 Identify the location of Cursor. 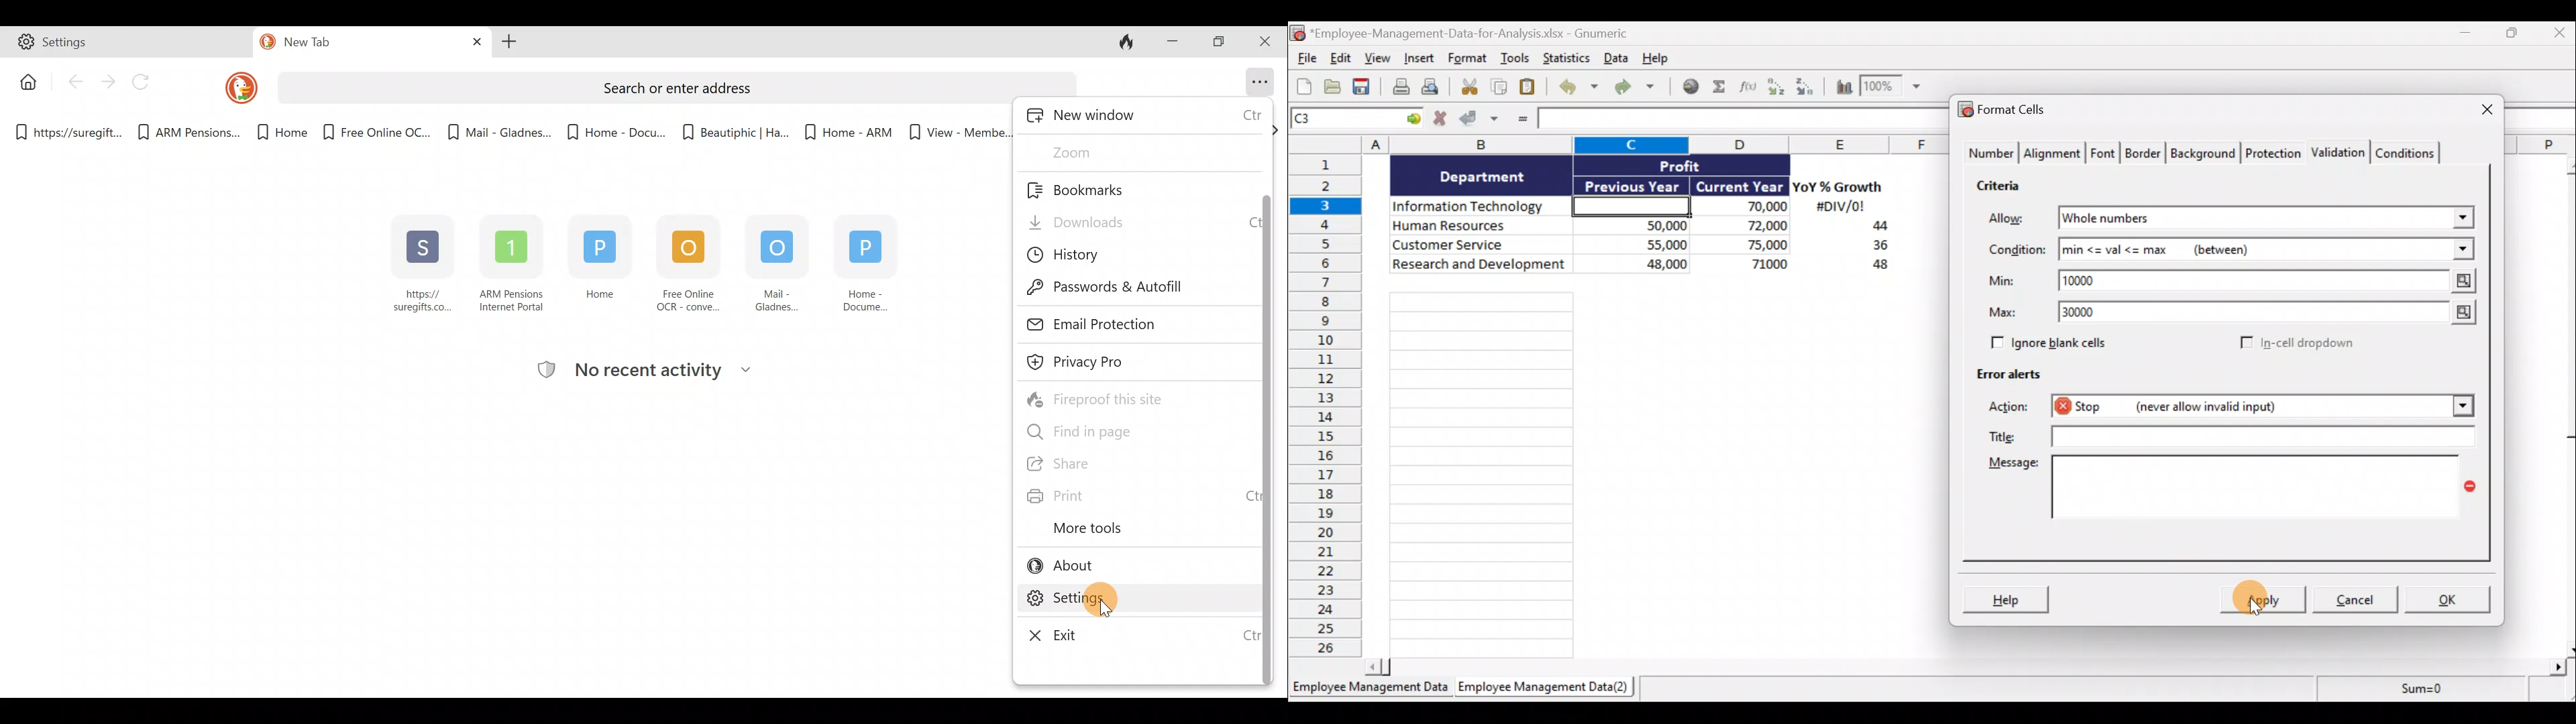
(2263, 596).